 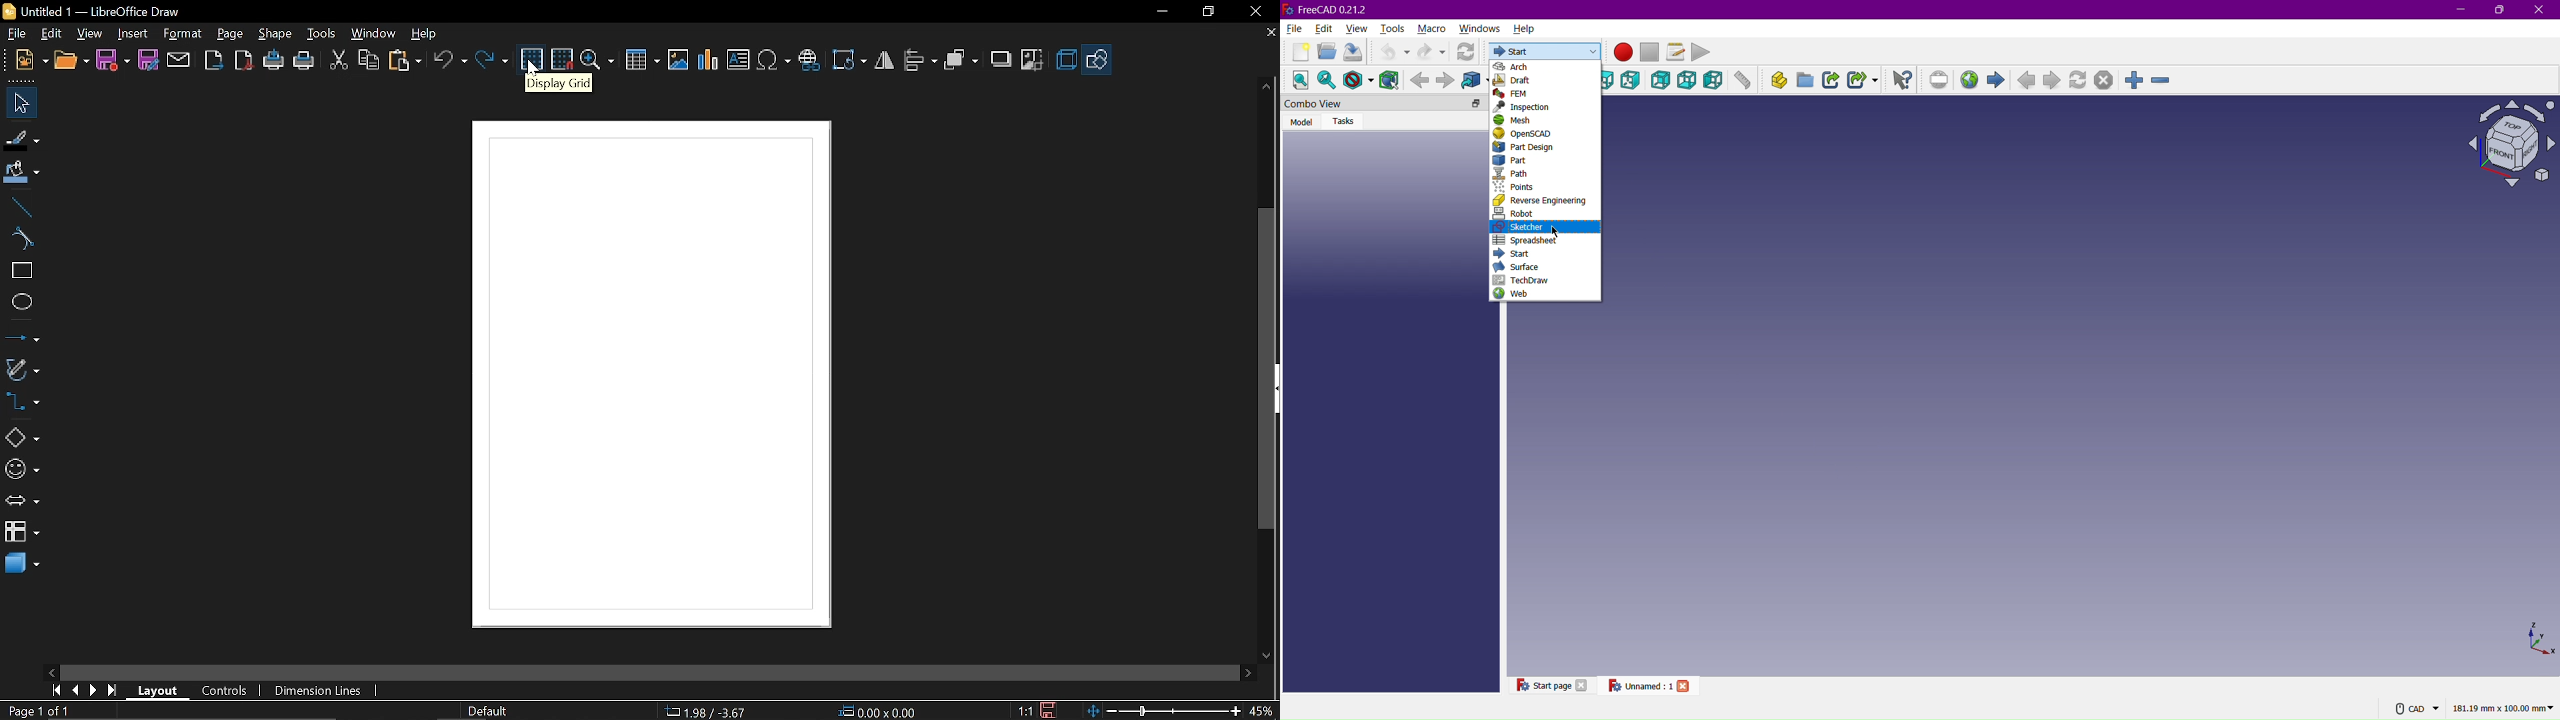 I want to click on Robot, so click(x=1545, y=215).